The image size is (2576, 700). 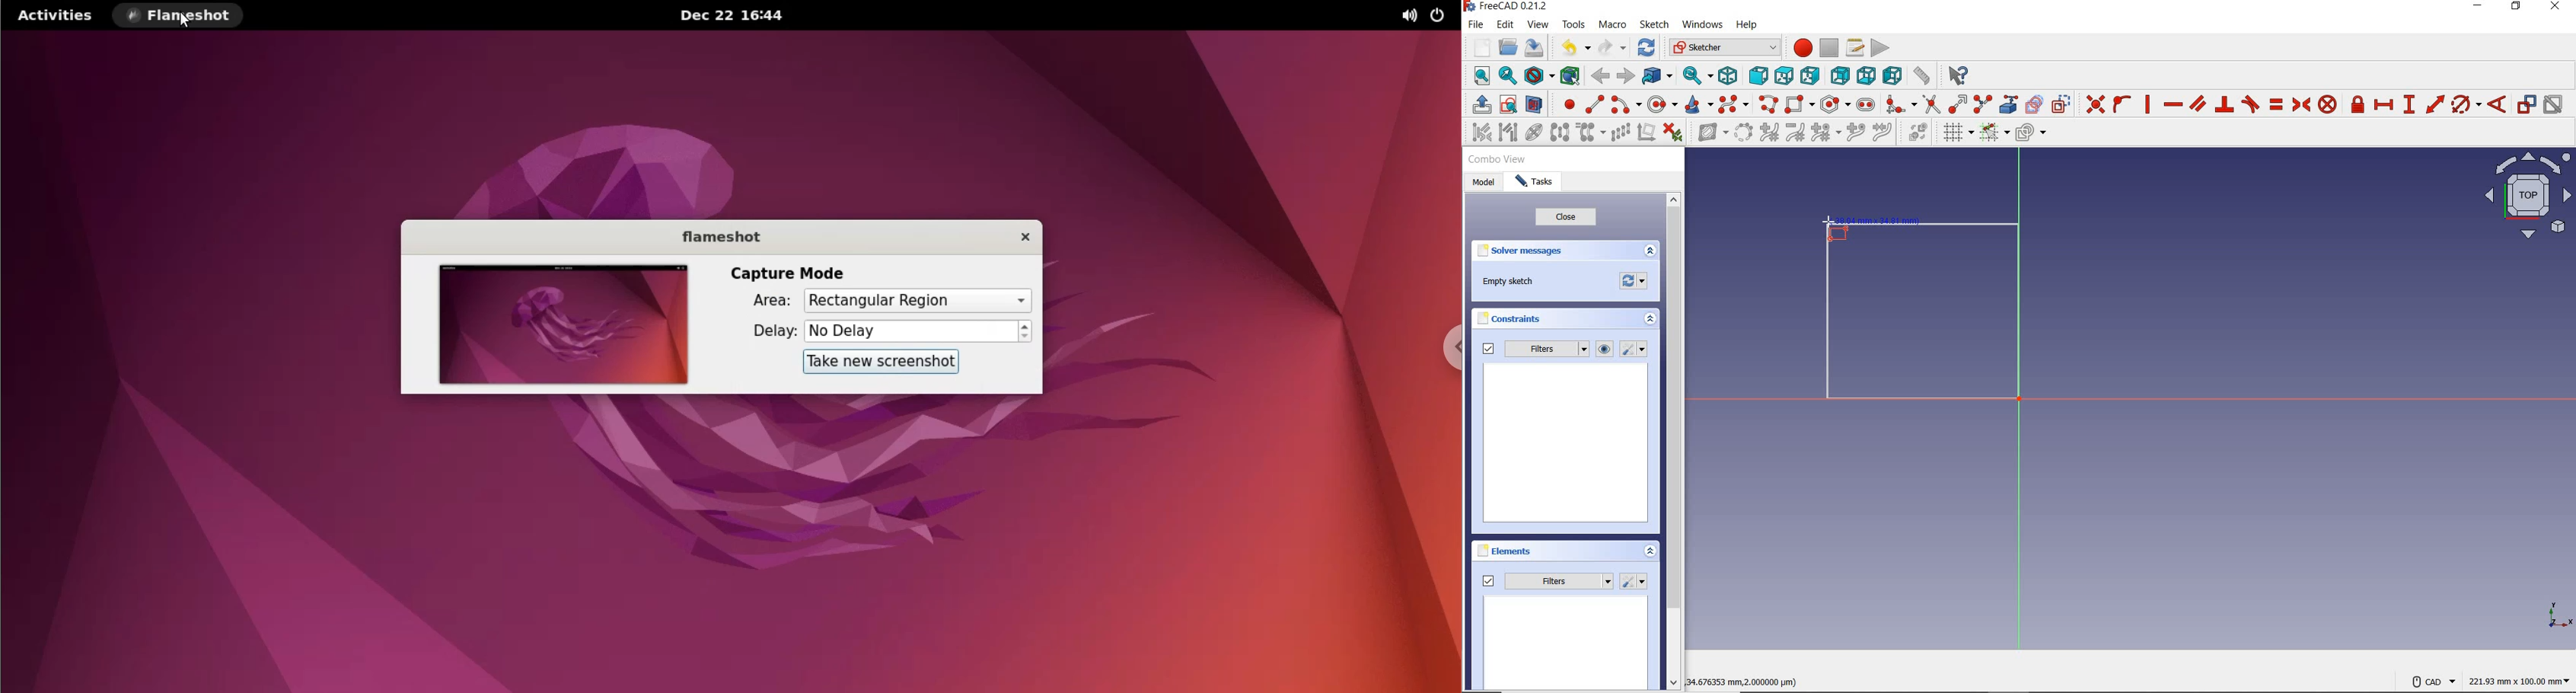 What do you see at coordinates (2434, 105) in the screenshot?
I see `constrain distance` at bounding box center [2434, 105].